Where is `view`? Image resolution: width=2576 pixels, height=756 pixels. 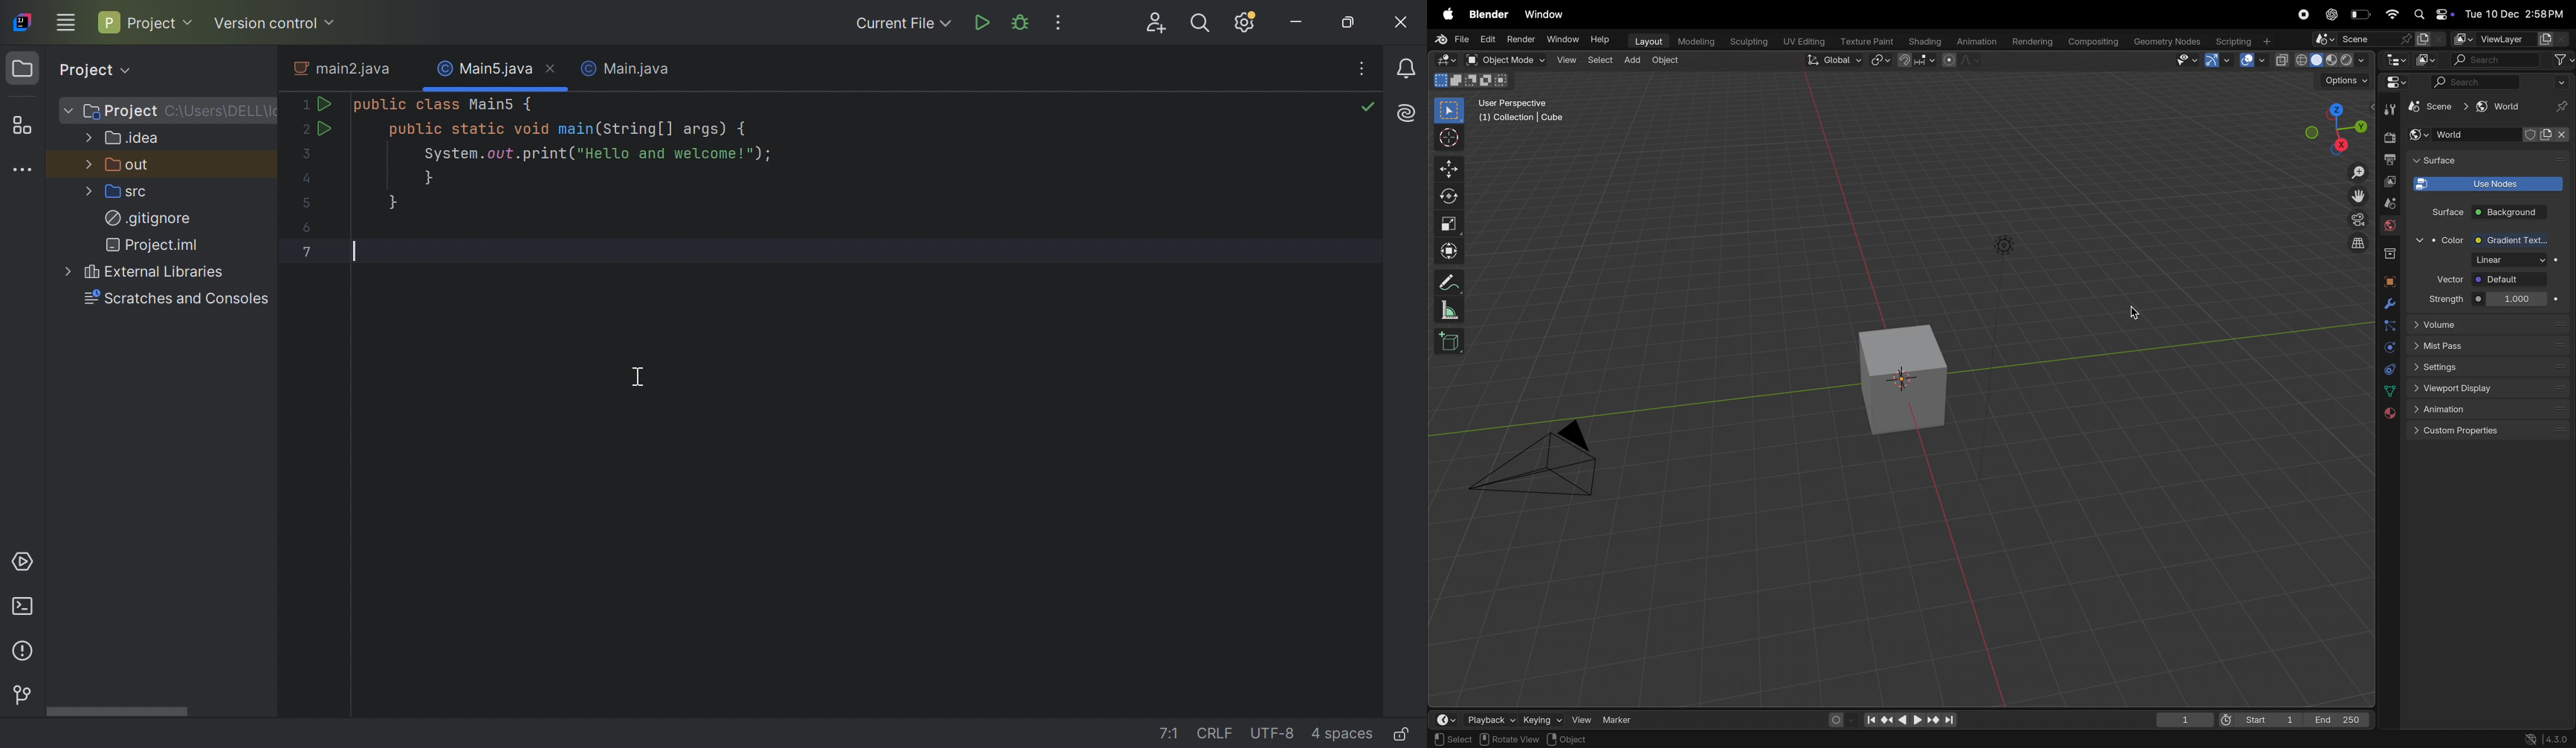
view is located at coordinates (1442, 716).